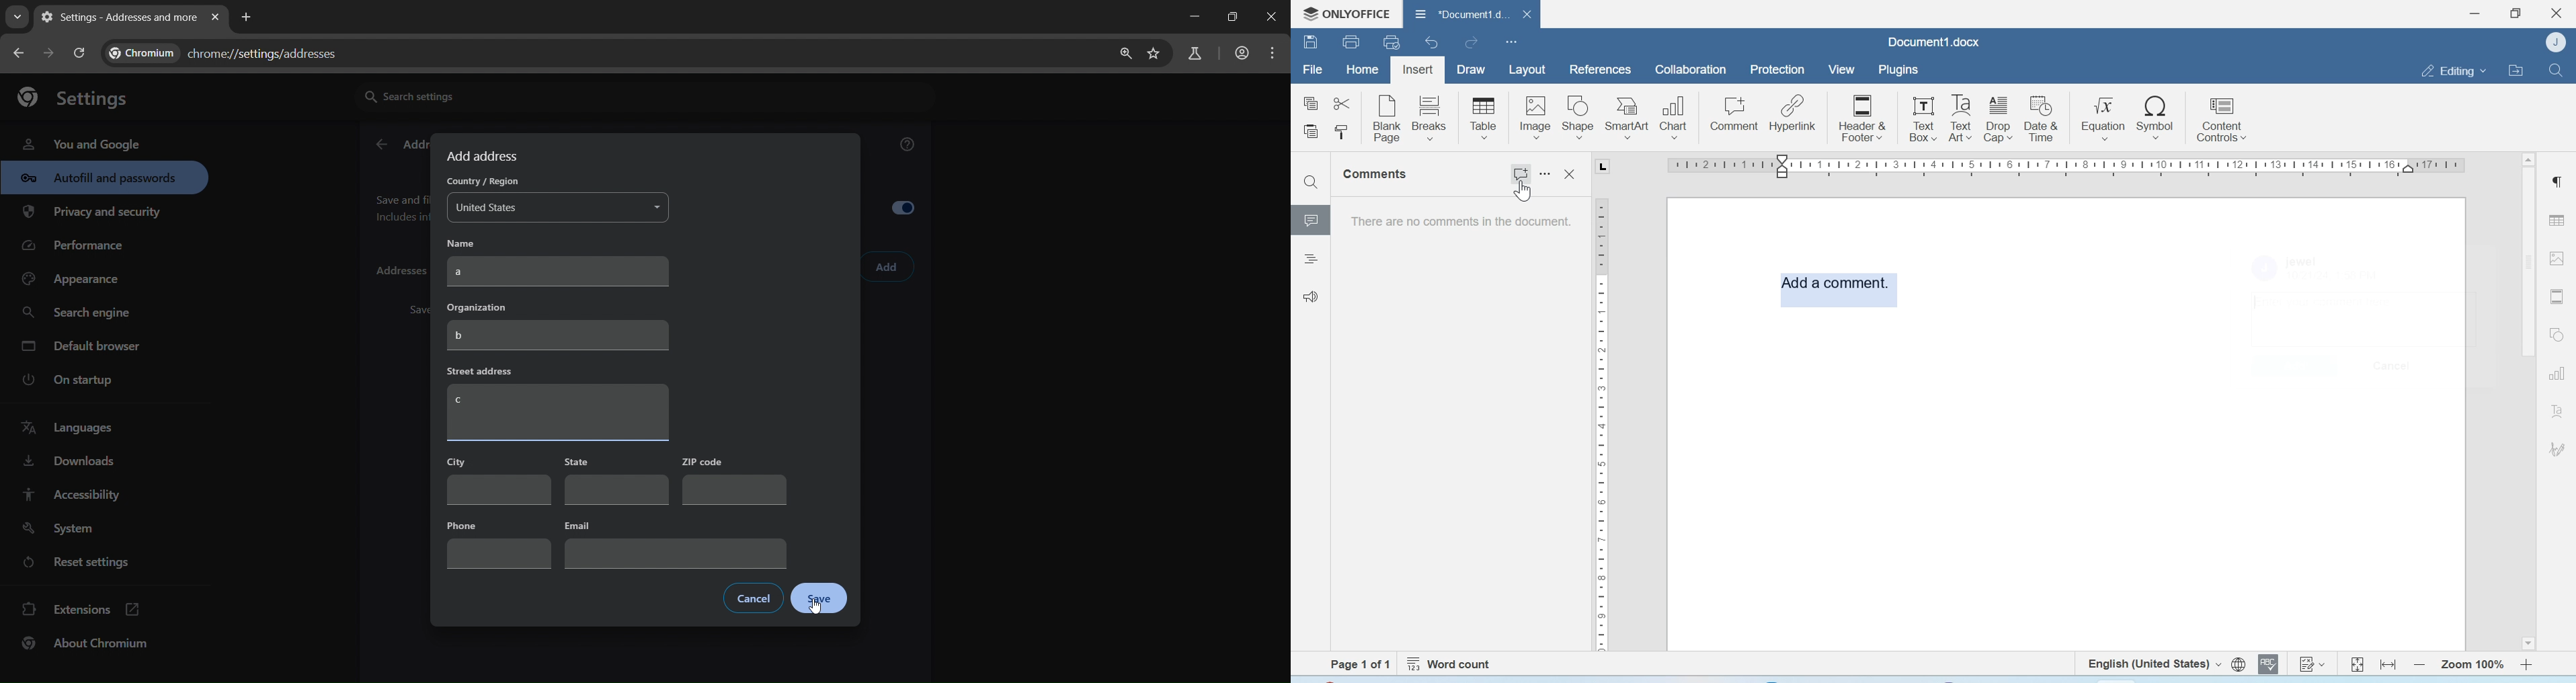 The image size is (2576, 700). I want to click on Open file location, so click(2516, 70).